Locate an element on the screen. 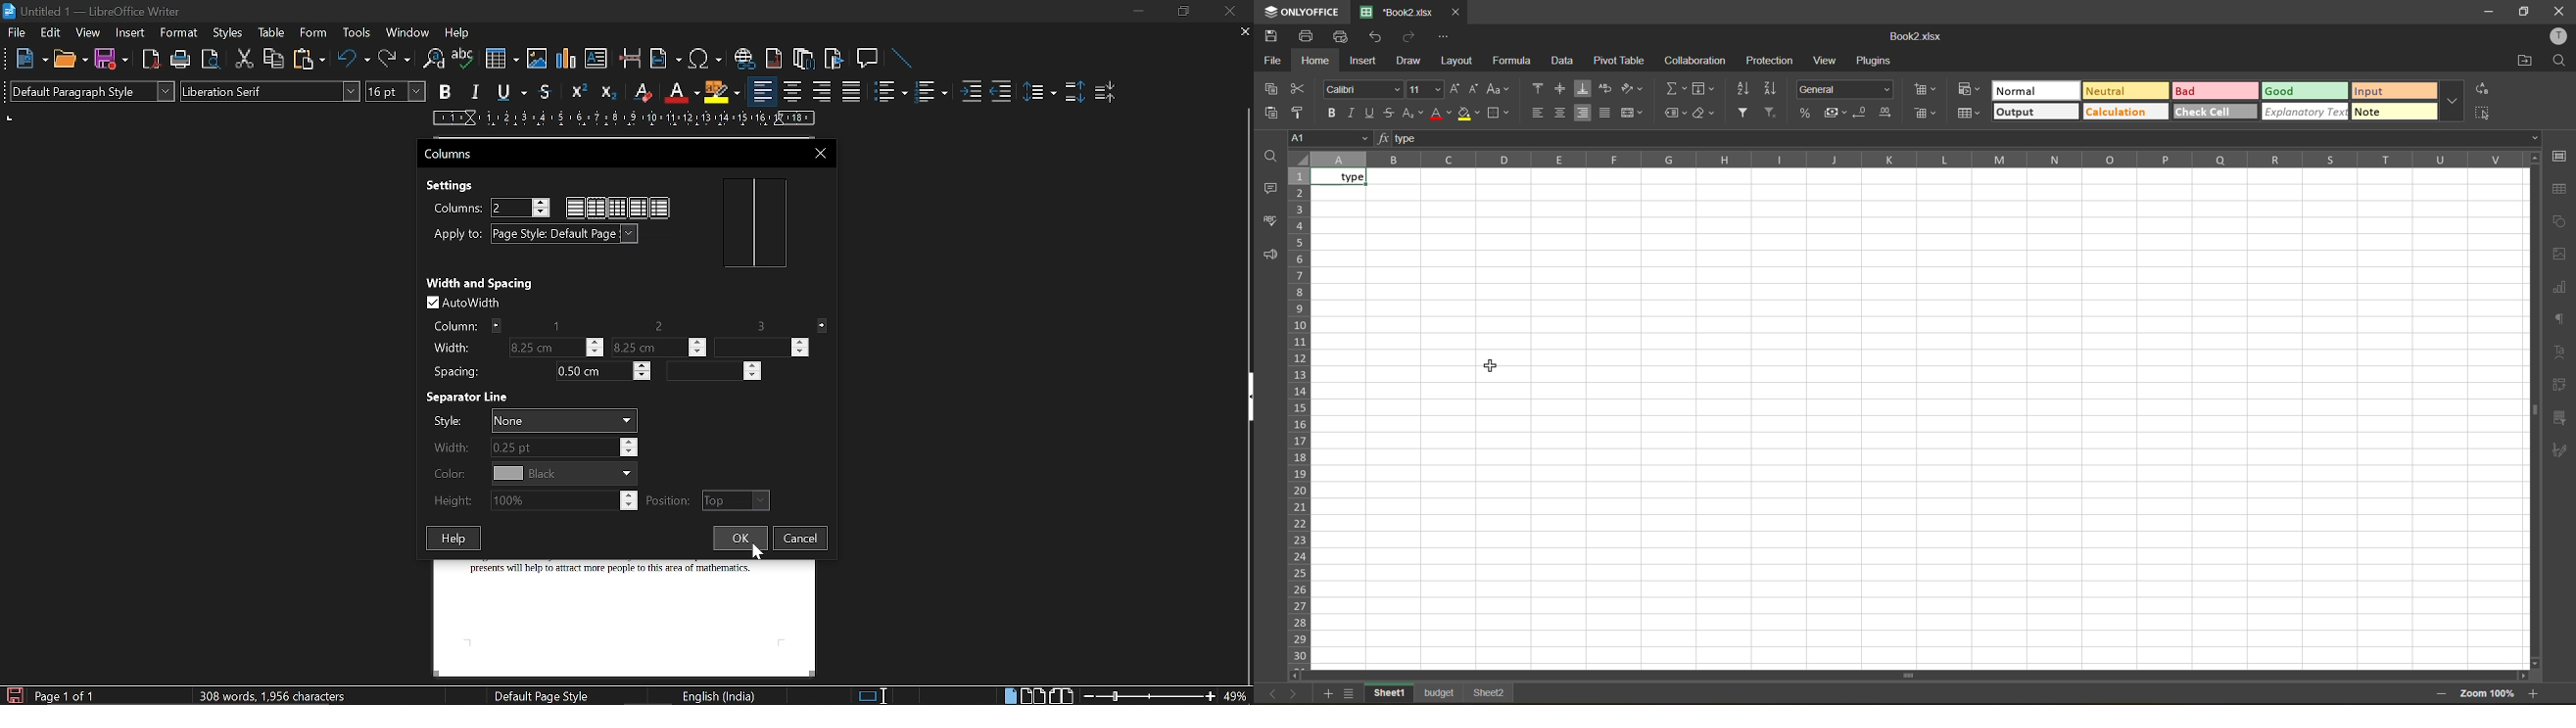  fx is located at coordinates (1385, 139).